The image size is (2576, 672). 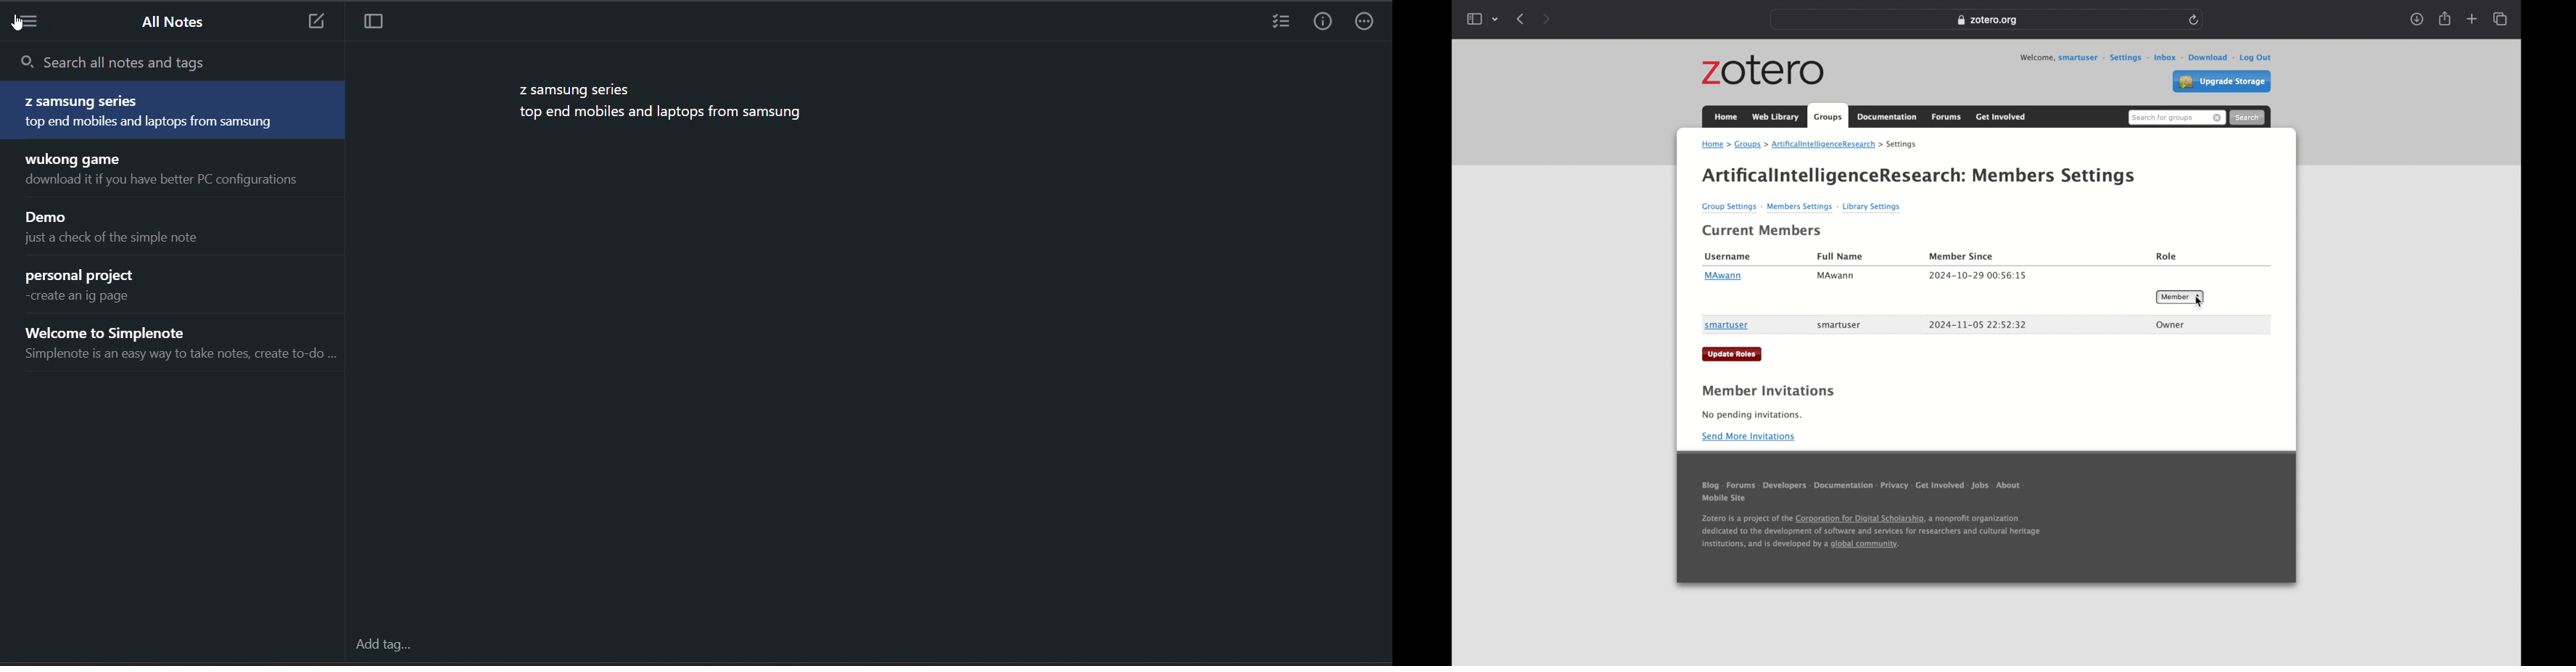 What do you see at coordinates (1741, 488) in the screenshot?
I see `forums` at bounding box center [1741, 488].